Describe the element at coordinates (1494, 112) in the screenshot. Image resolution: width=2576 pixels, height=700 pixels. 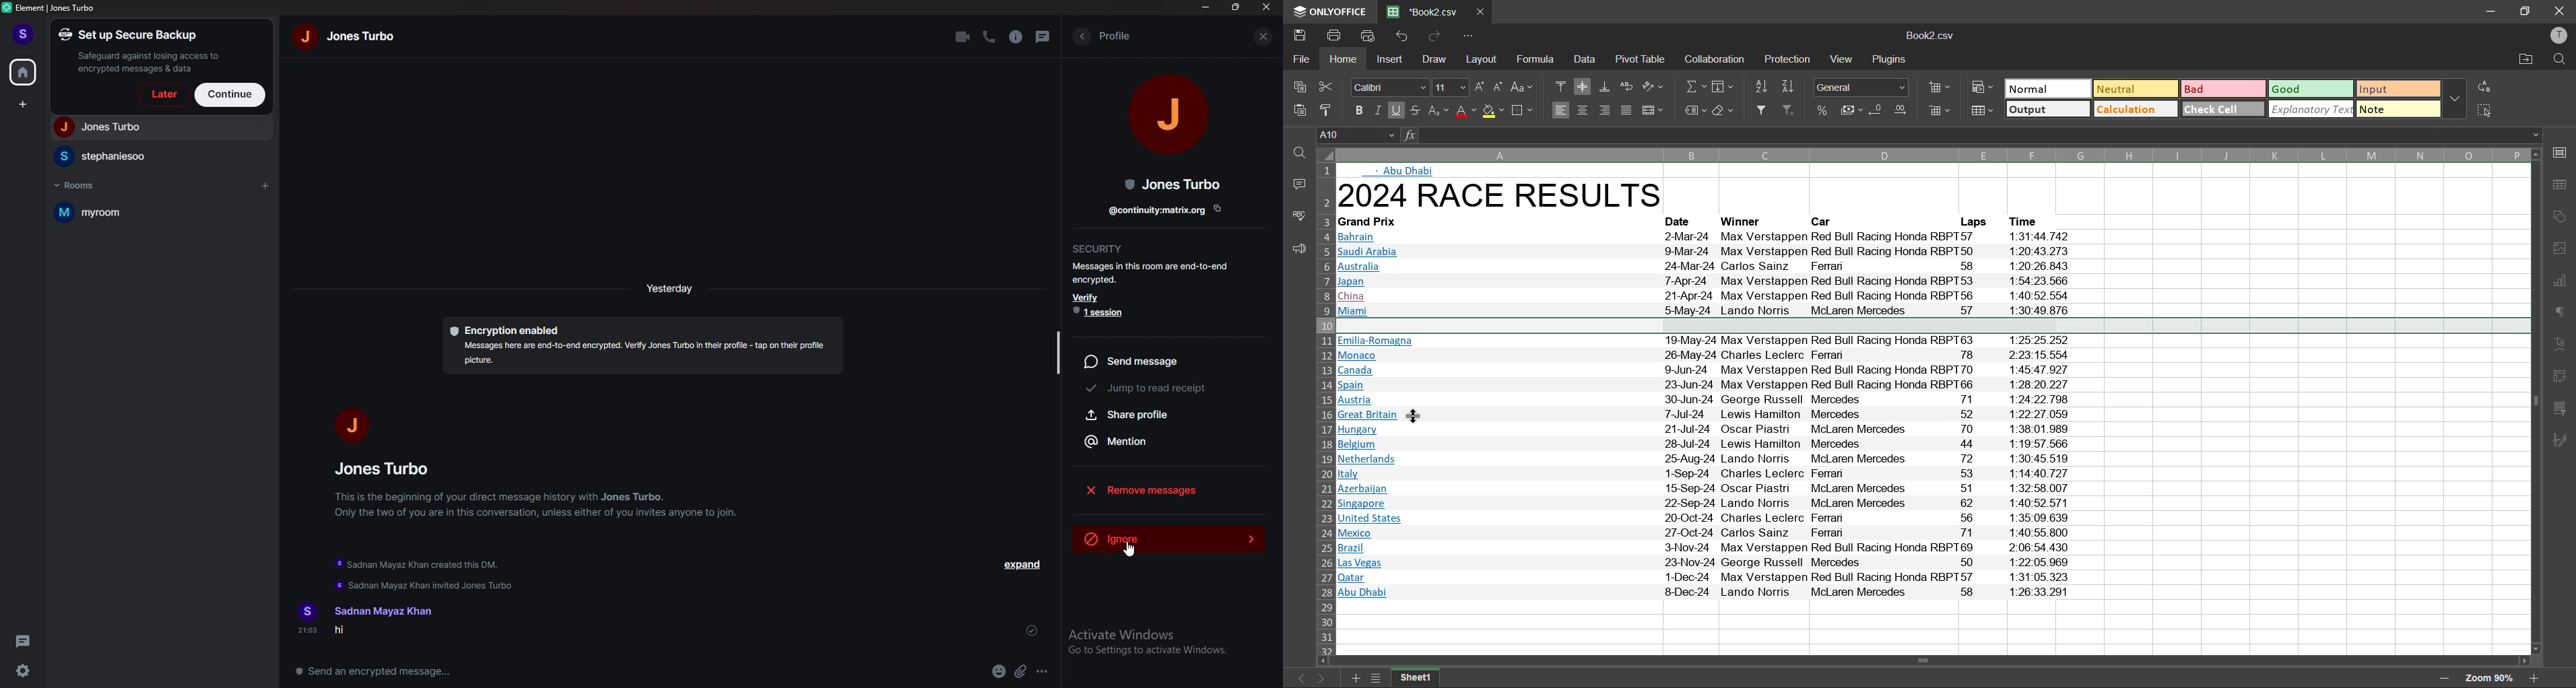
I see `fill color` at that location.